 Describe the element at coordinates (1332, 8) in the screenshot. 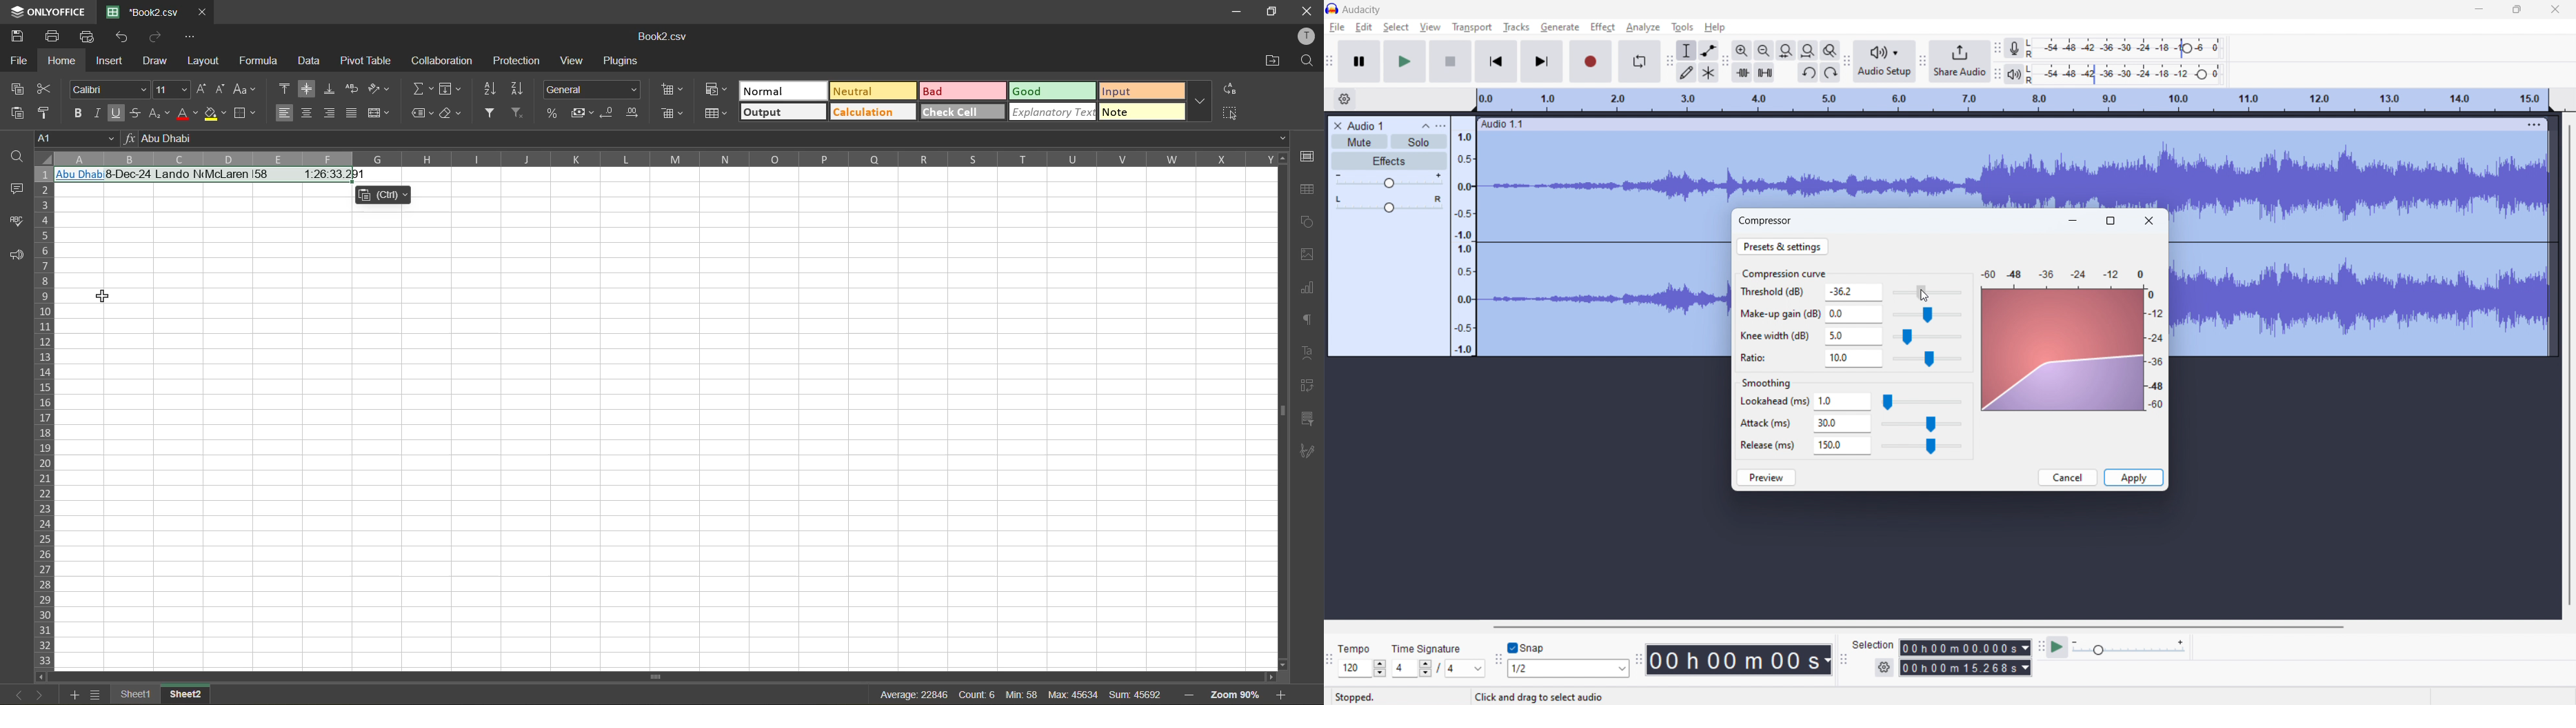

I see `Audacity logo` at that location.